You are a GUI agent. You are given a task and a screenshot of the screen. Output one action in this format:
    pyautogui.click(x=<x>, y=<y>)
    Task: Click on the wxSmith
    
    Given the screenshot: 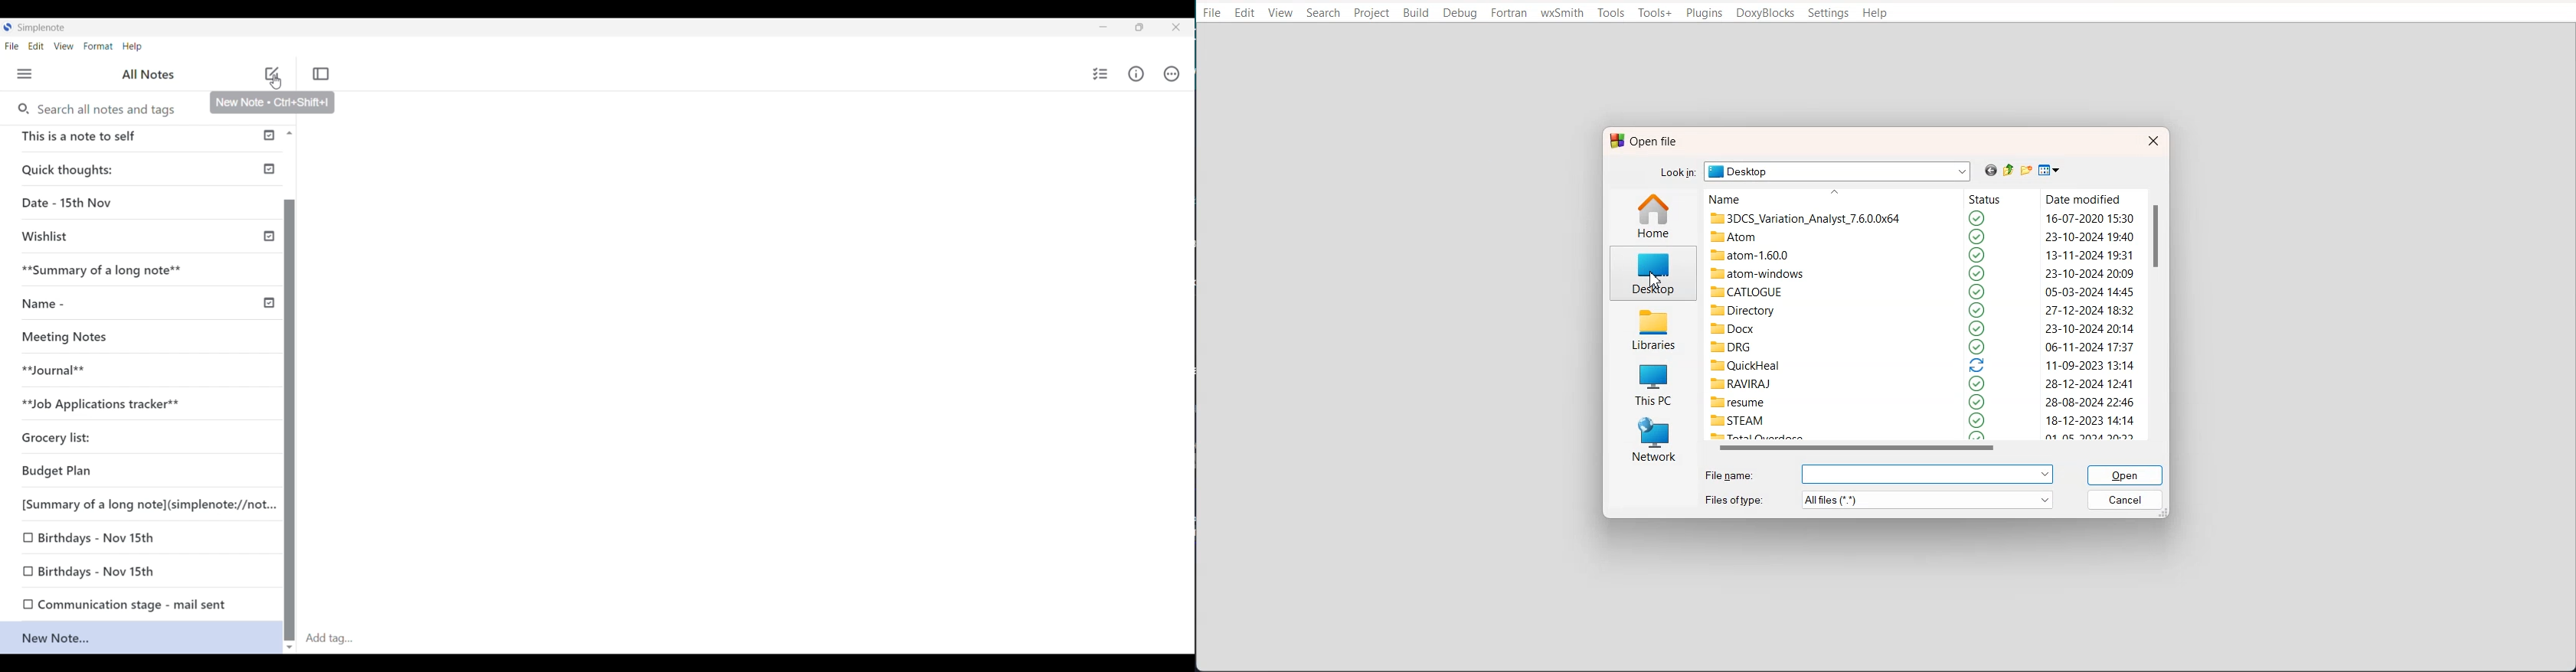 What is the action you would take?
    pyautogui.click(x=1562, y=14)
    